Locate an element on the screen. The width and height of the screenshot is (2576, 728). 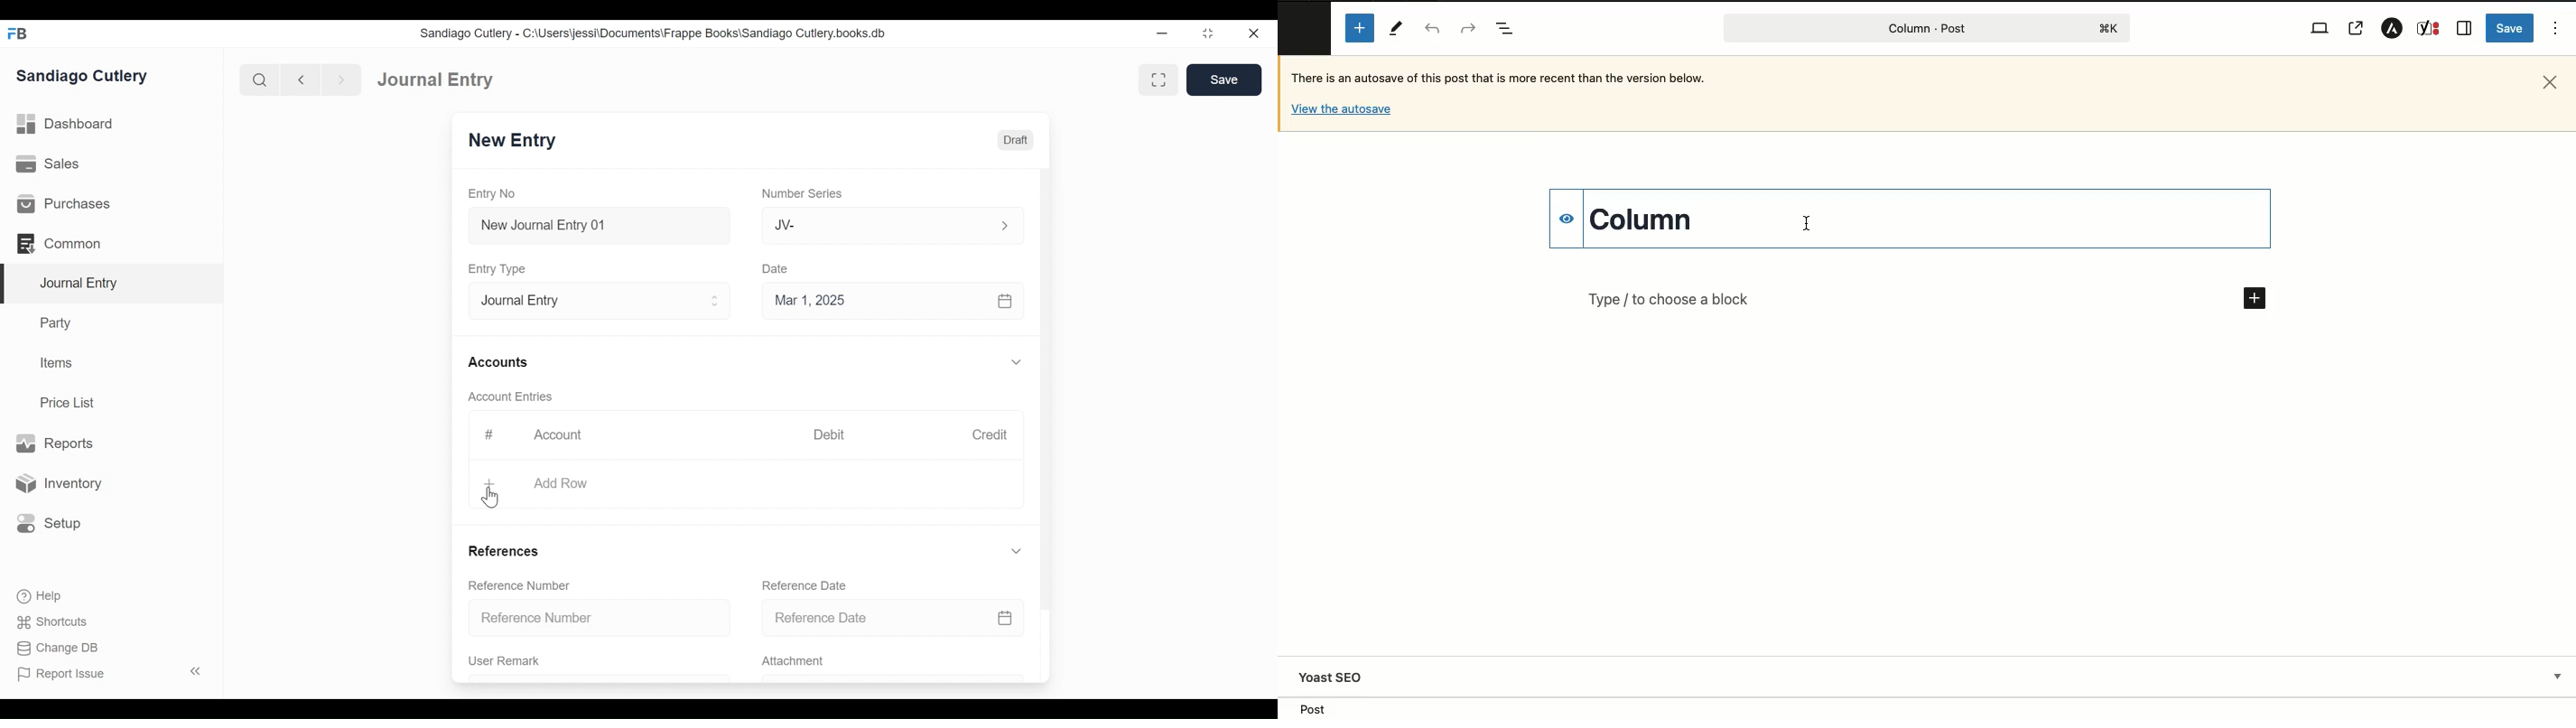
back is located at coordinates (301, 79).